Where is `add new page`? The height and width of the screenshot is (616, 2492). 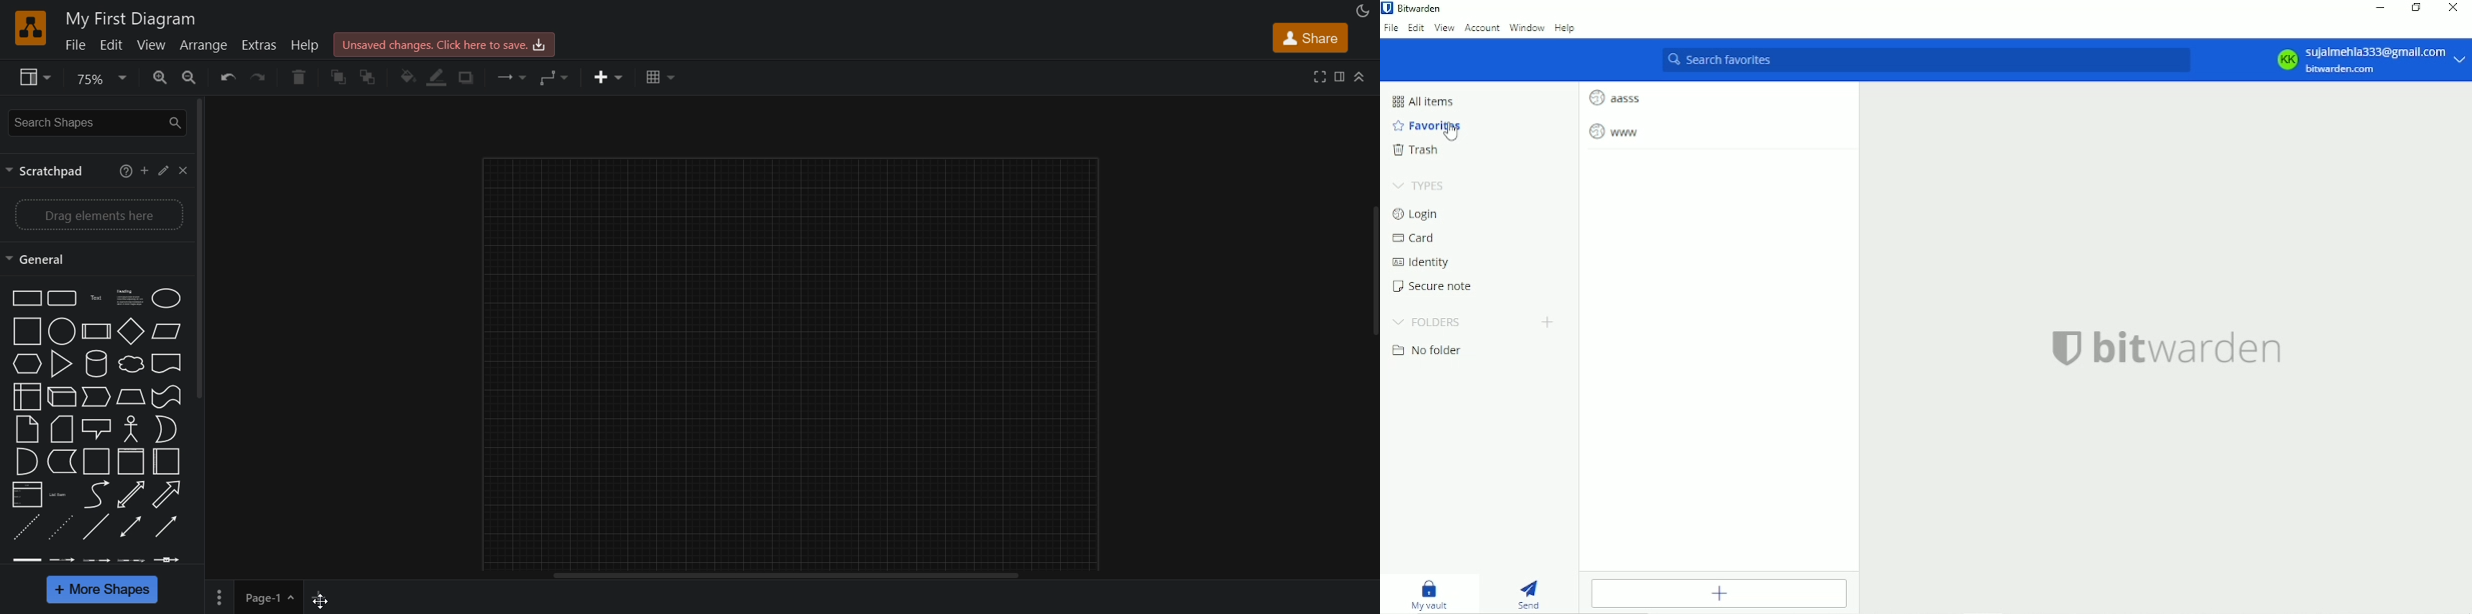 add new page is located at coordinates (328, 598).